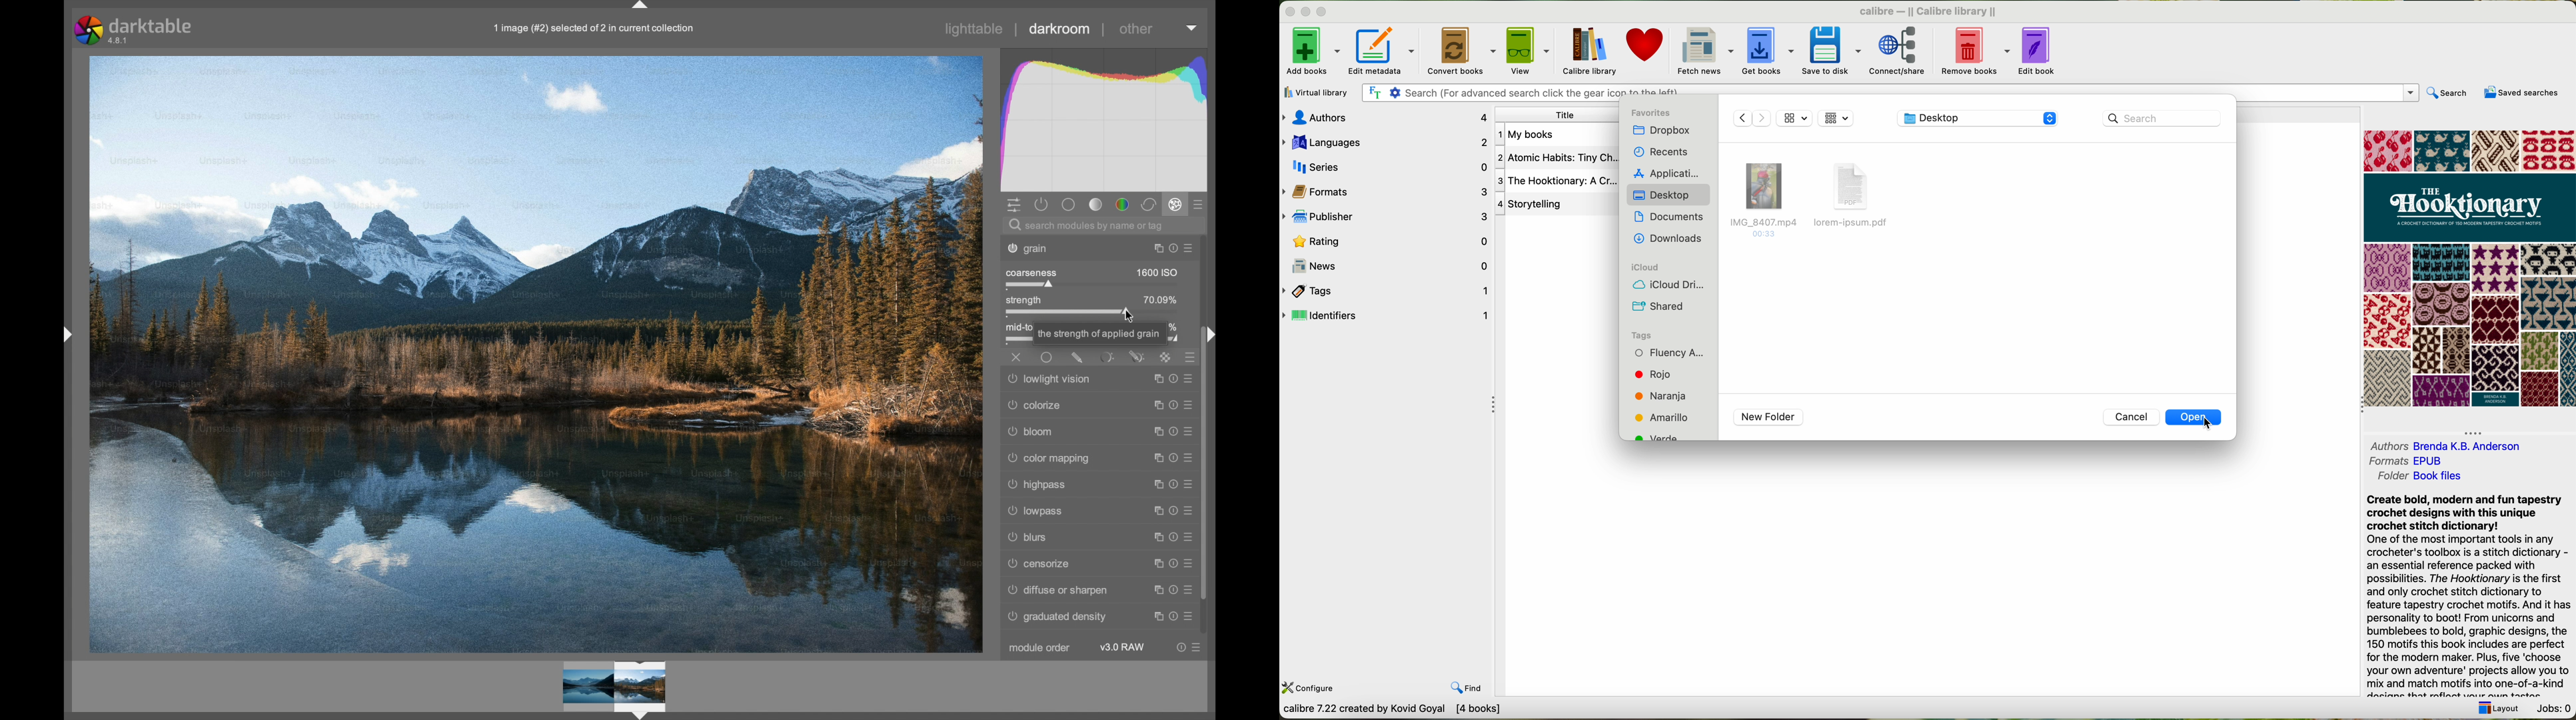 The height and width of the screenshot is (728, 2576). What do you see at coordinates (1173, 537) in the screenshot?
I see `reset parameters` at bounding box center [1173, 537].